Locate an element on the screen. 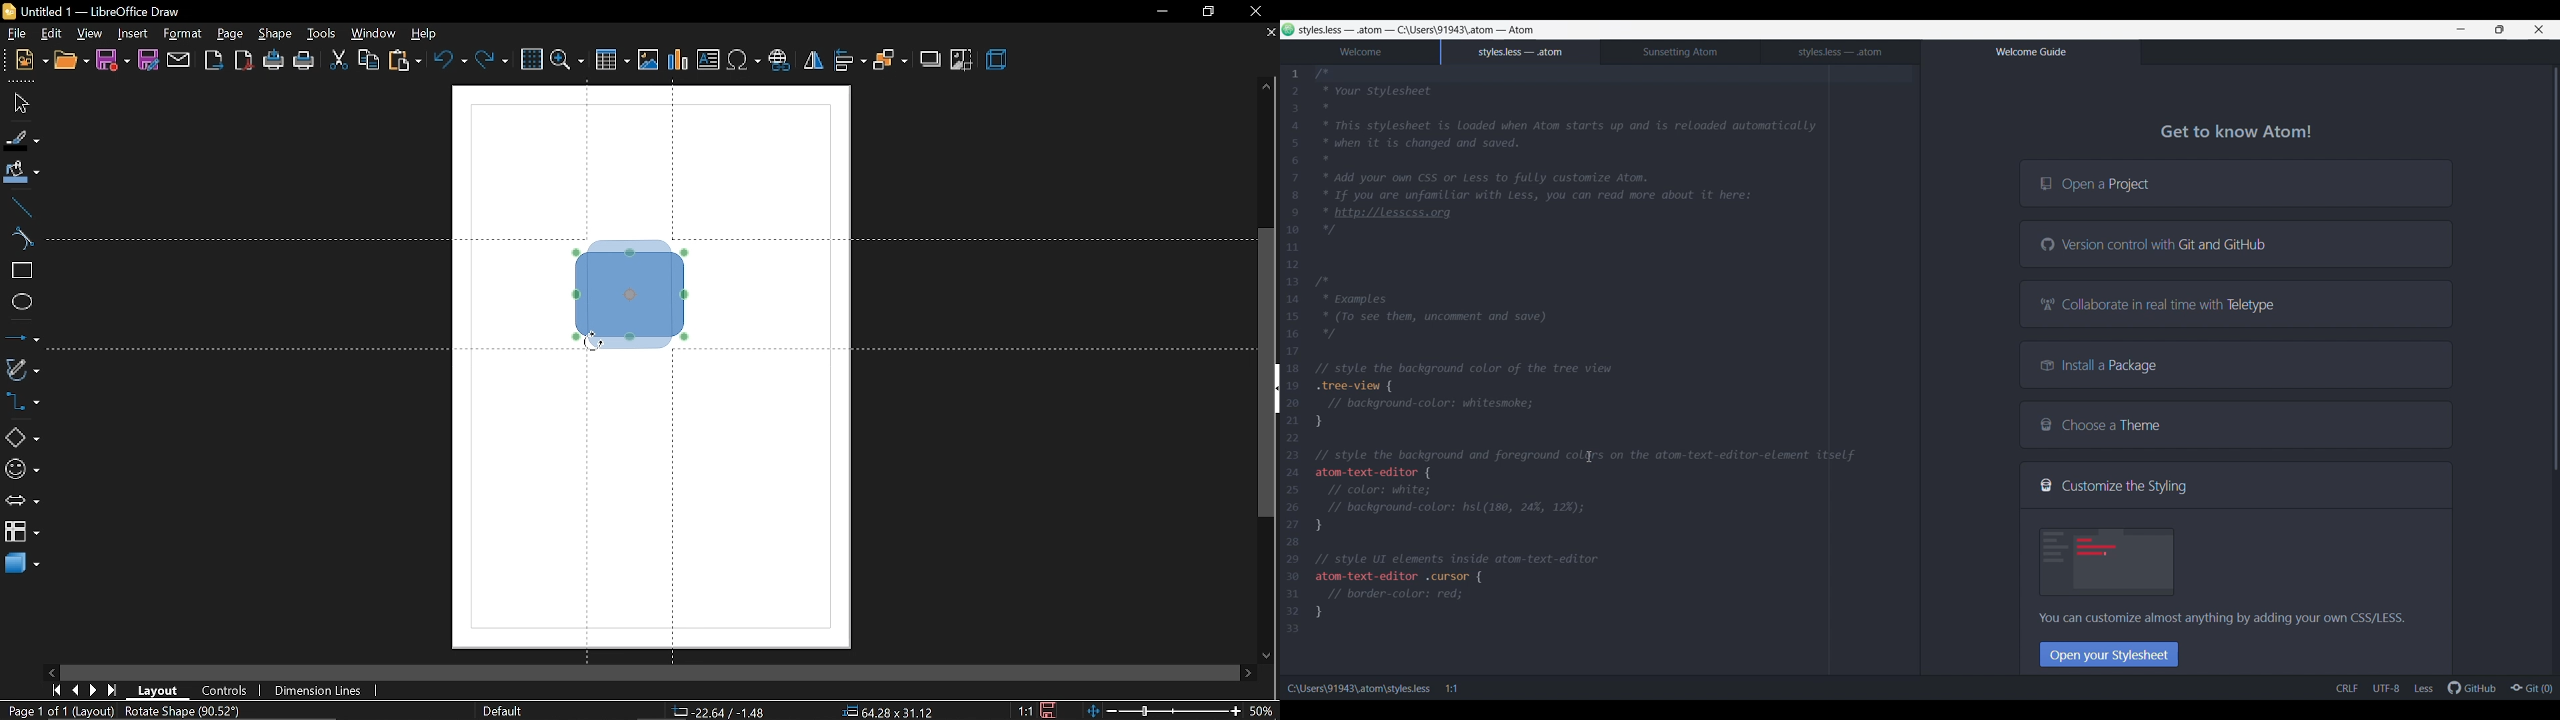 This screenshot has width=2576, height=728. scaling factor is located at coordinates (1022, 710).